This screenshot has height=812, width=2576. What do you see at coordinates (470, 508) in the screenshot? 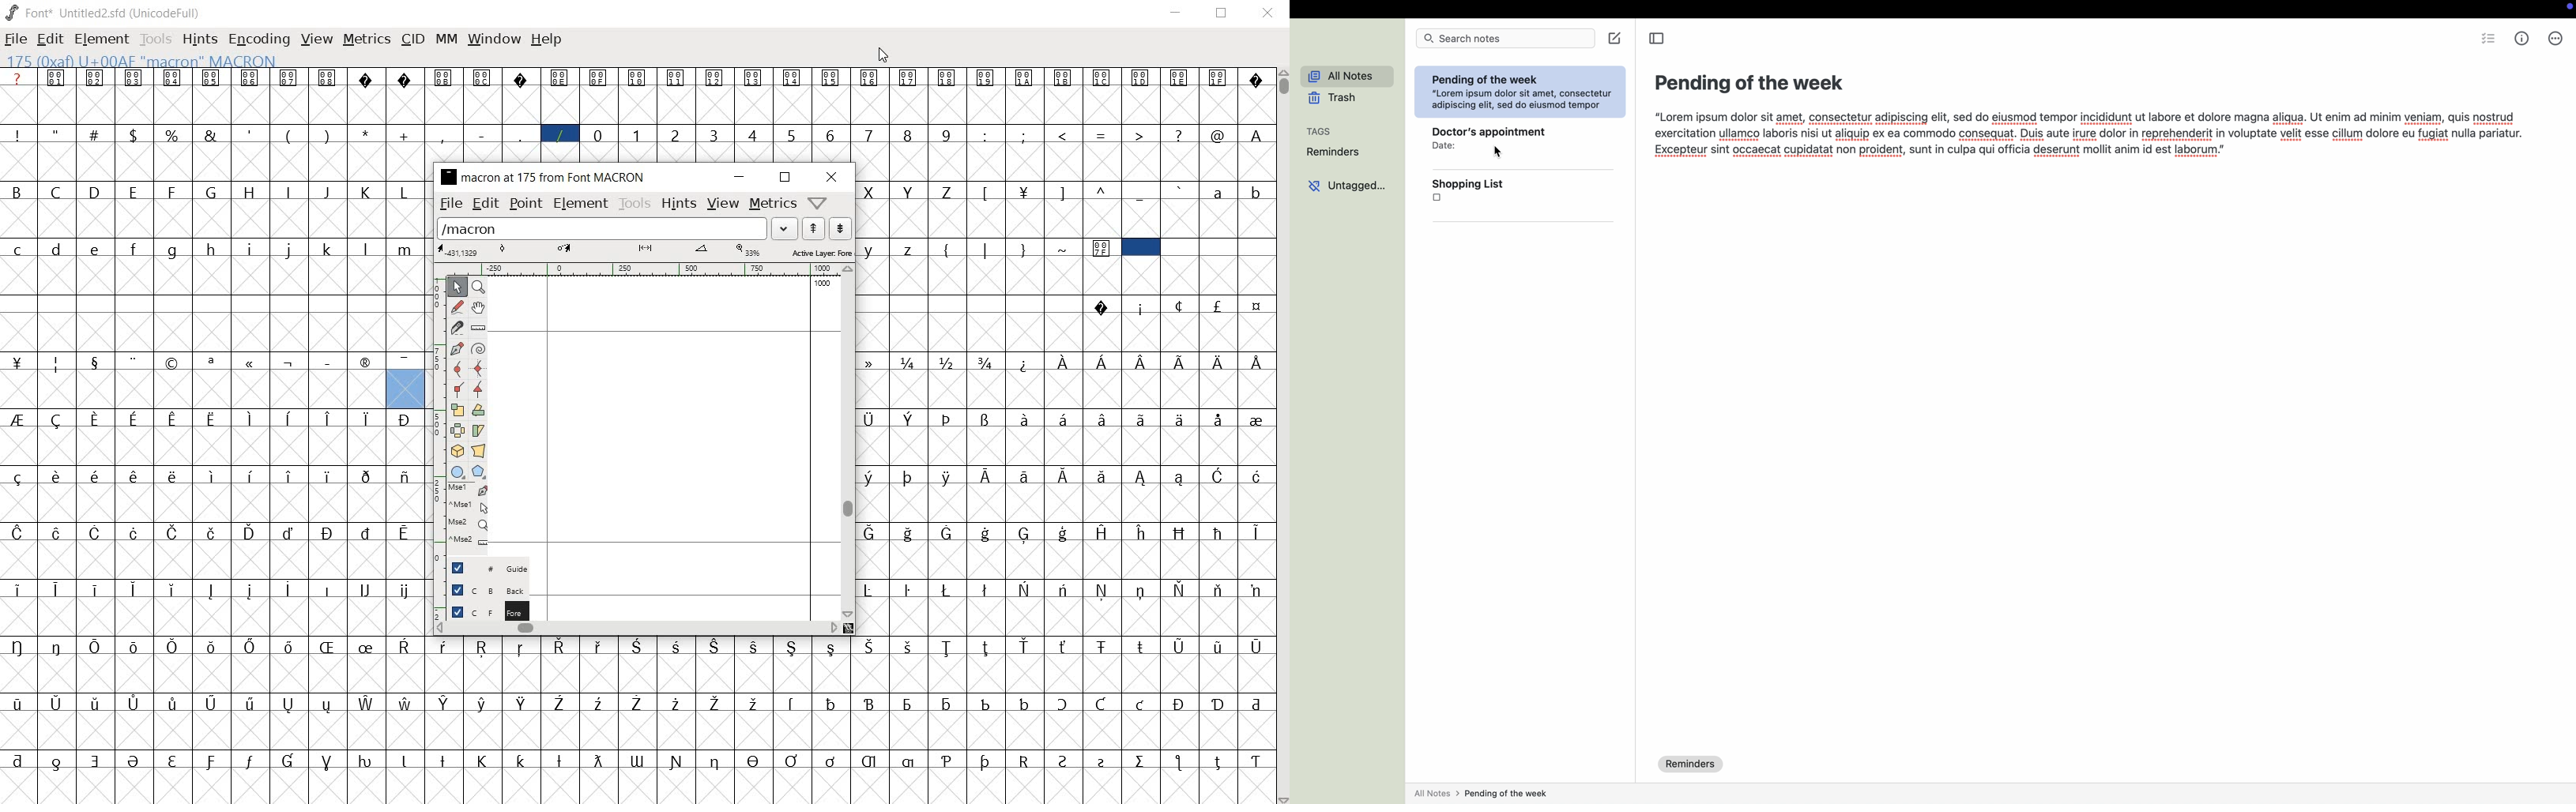
I see `Mouse left button + Ctrl` at bounding box center [470, 508].